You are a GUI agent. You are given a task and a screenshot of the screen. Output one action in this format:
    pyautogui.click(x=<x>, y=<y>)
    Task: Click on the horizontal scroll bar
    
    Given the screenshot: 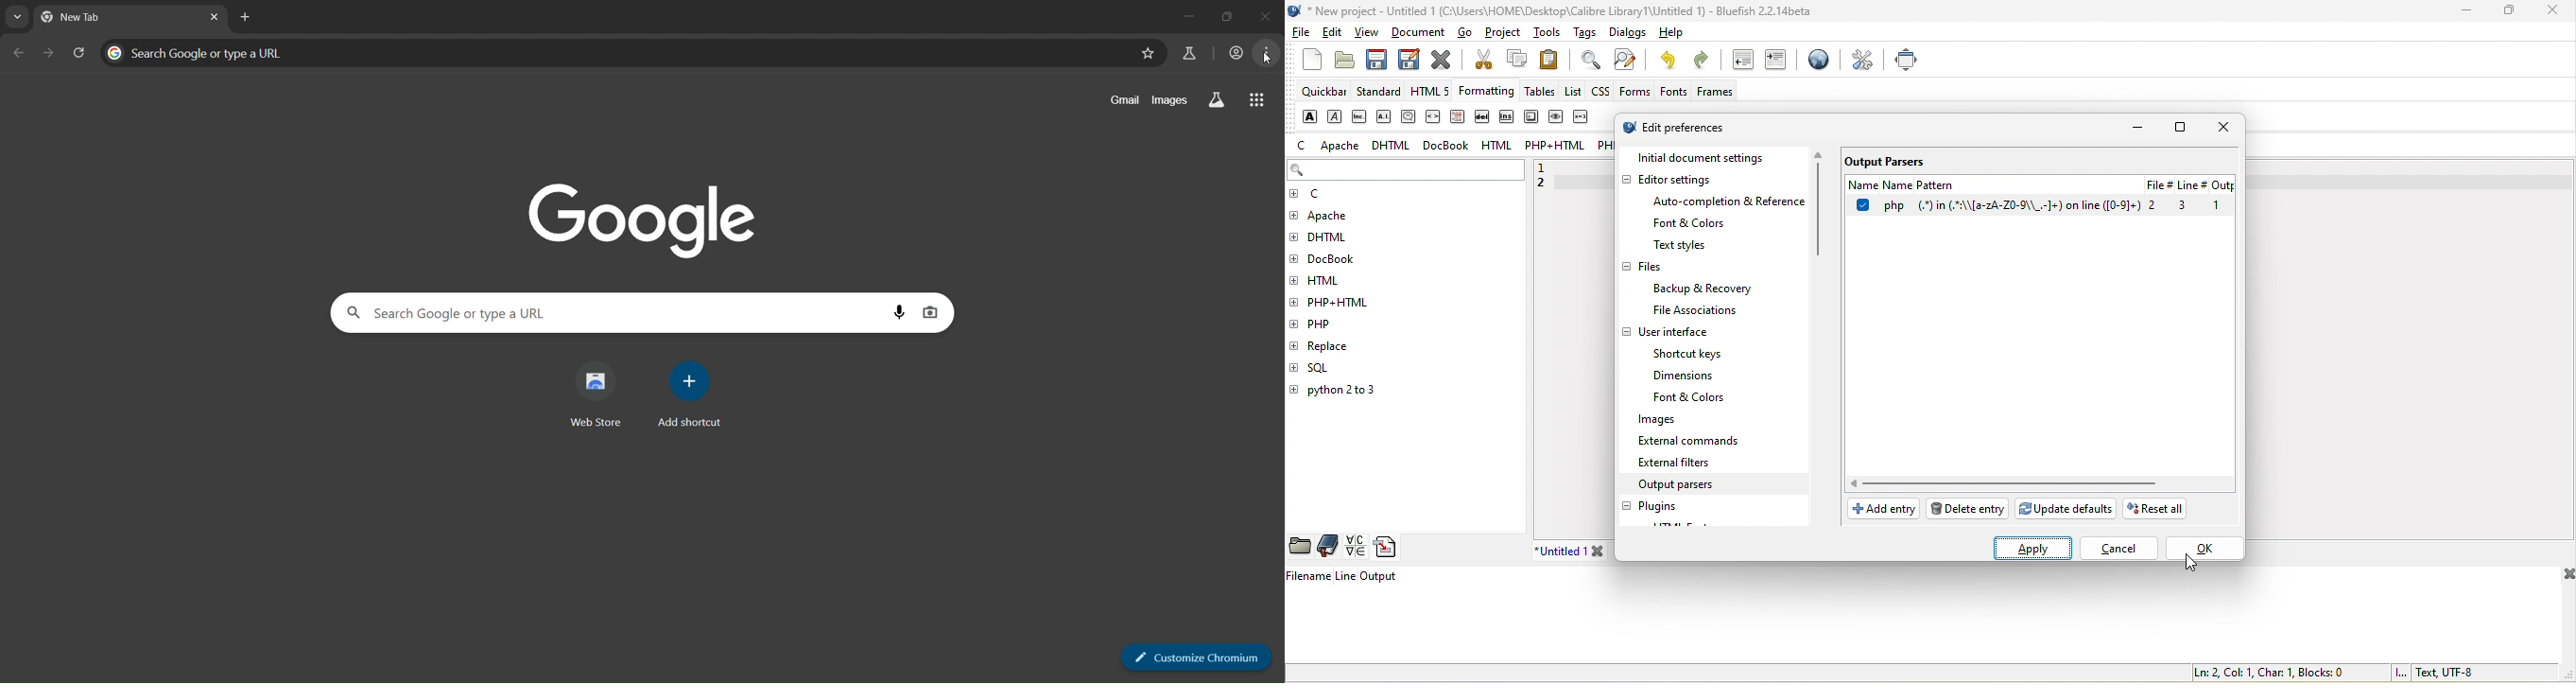 What is the action you would take?
    pyautogui.click(x=2007, y=483)
    